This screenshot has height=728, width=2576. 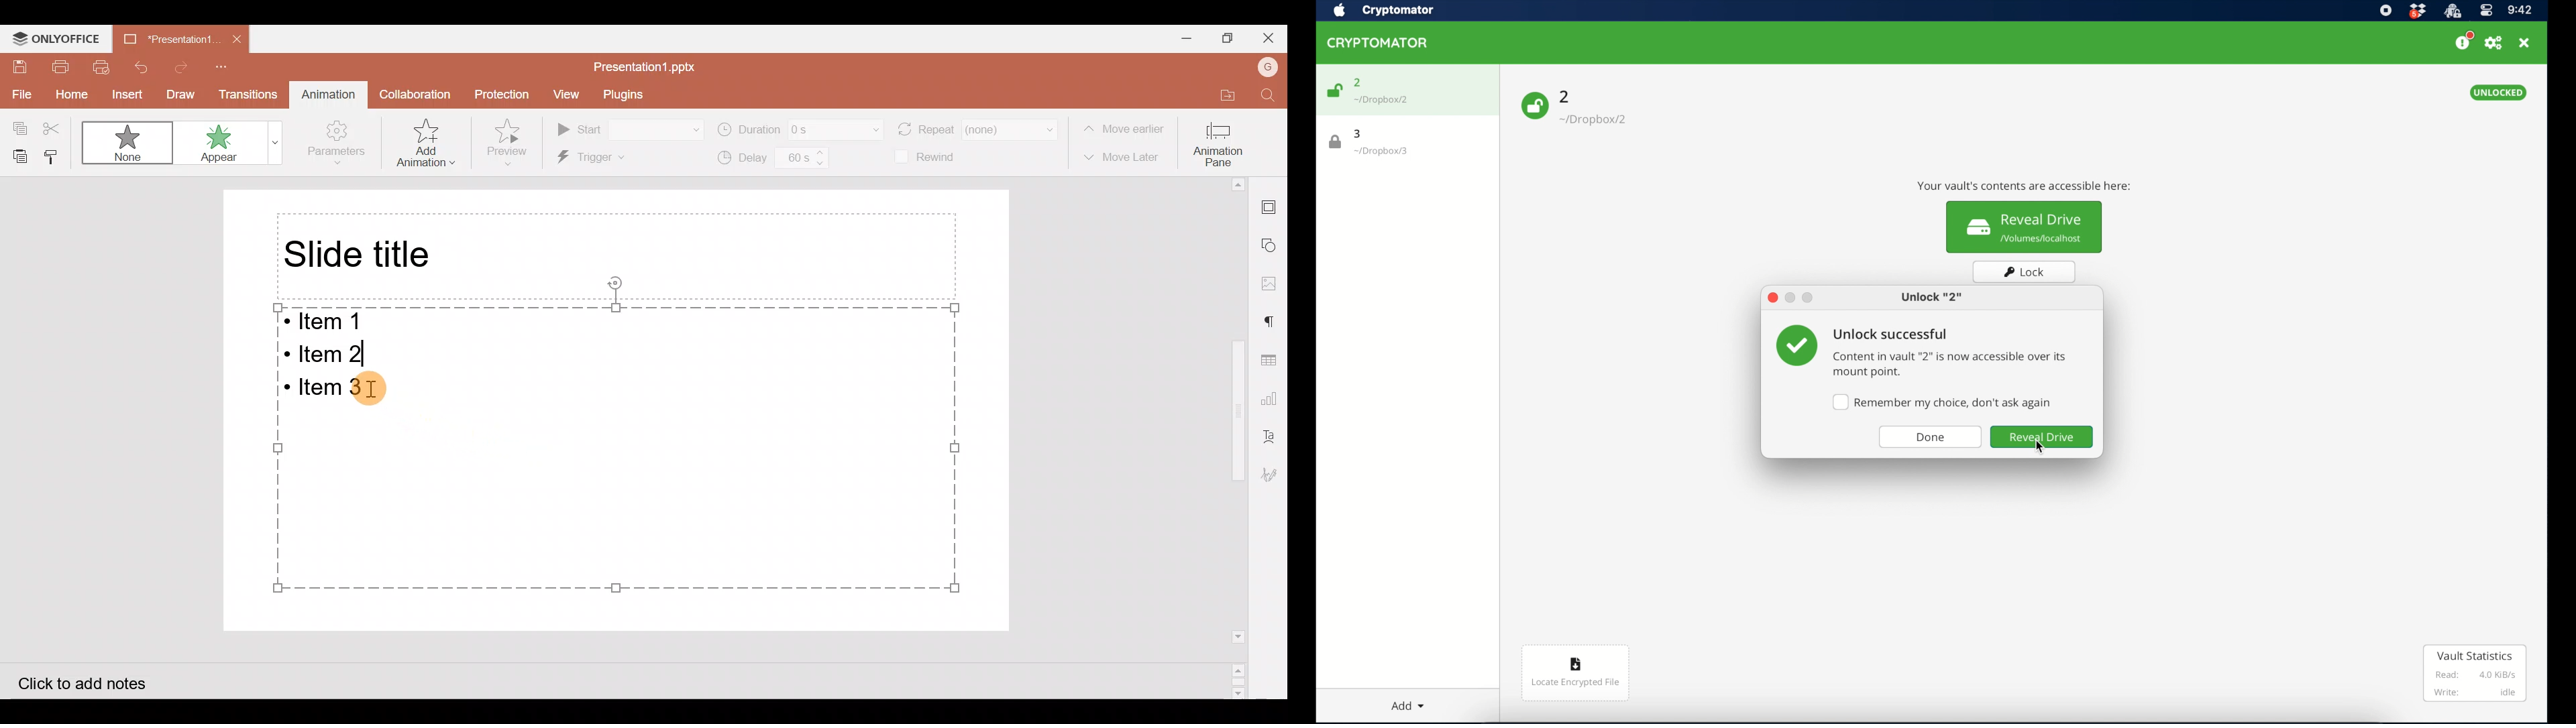 What do you see at coordinates (777, 160) in the screenshot?
I see `Delay` at bounding box center [777, 160].